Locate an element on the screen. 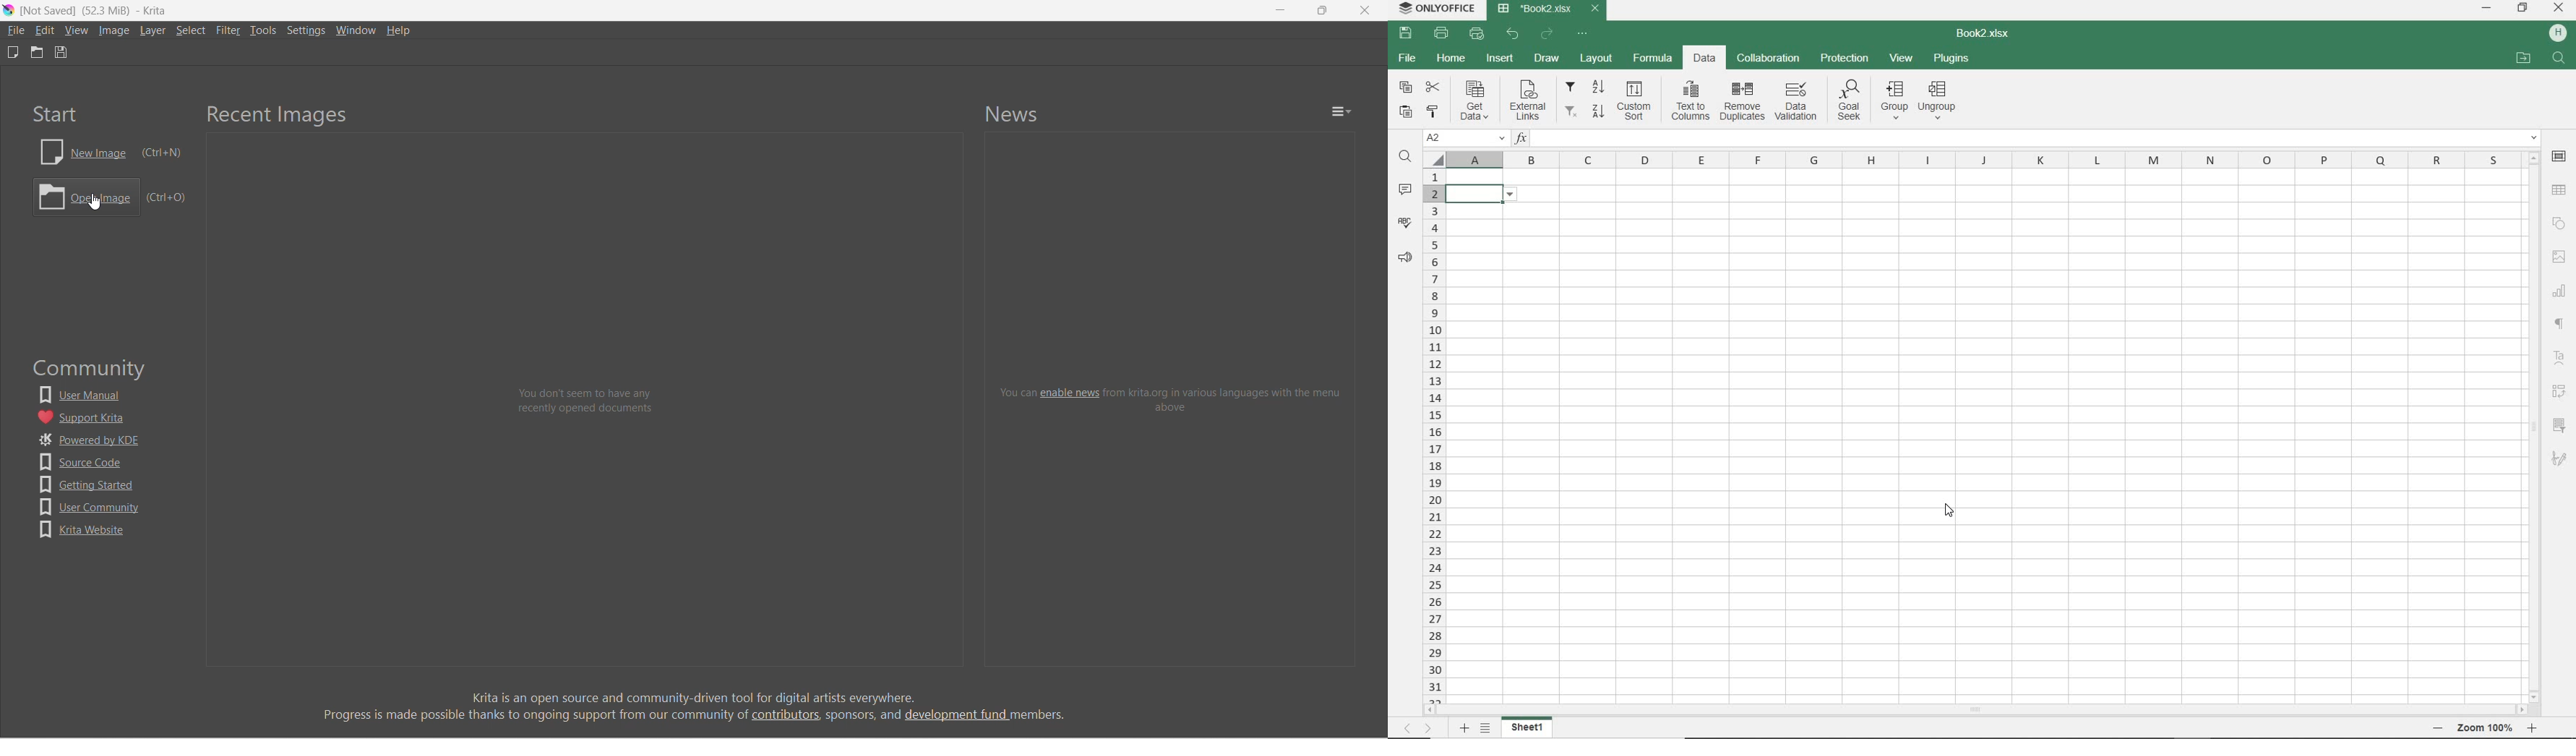 The width and height of the screenshot is (2576, 756). external links is located at coordinates (1530, 103).